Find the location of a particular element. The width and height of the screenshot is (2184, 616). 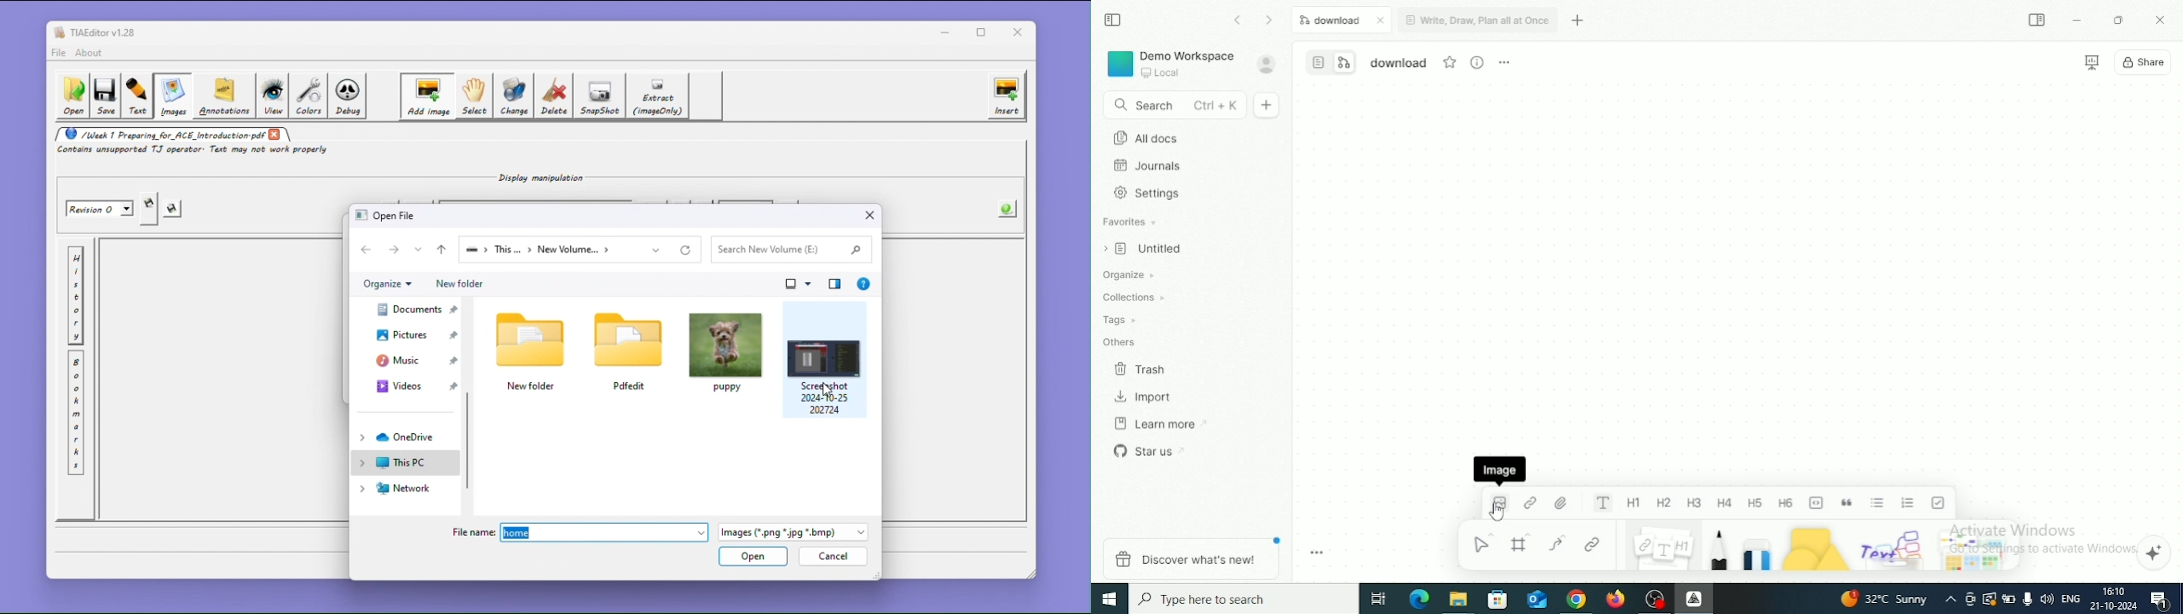

show preview pane is located at coordinates (836, 283).